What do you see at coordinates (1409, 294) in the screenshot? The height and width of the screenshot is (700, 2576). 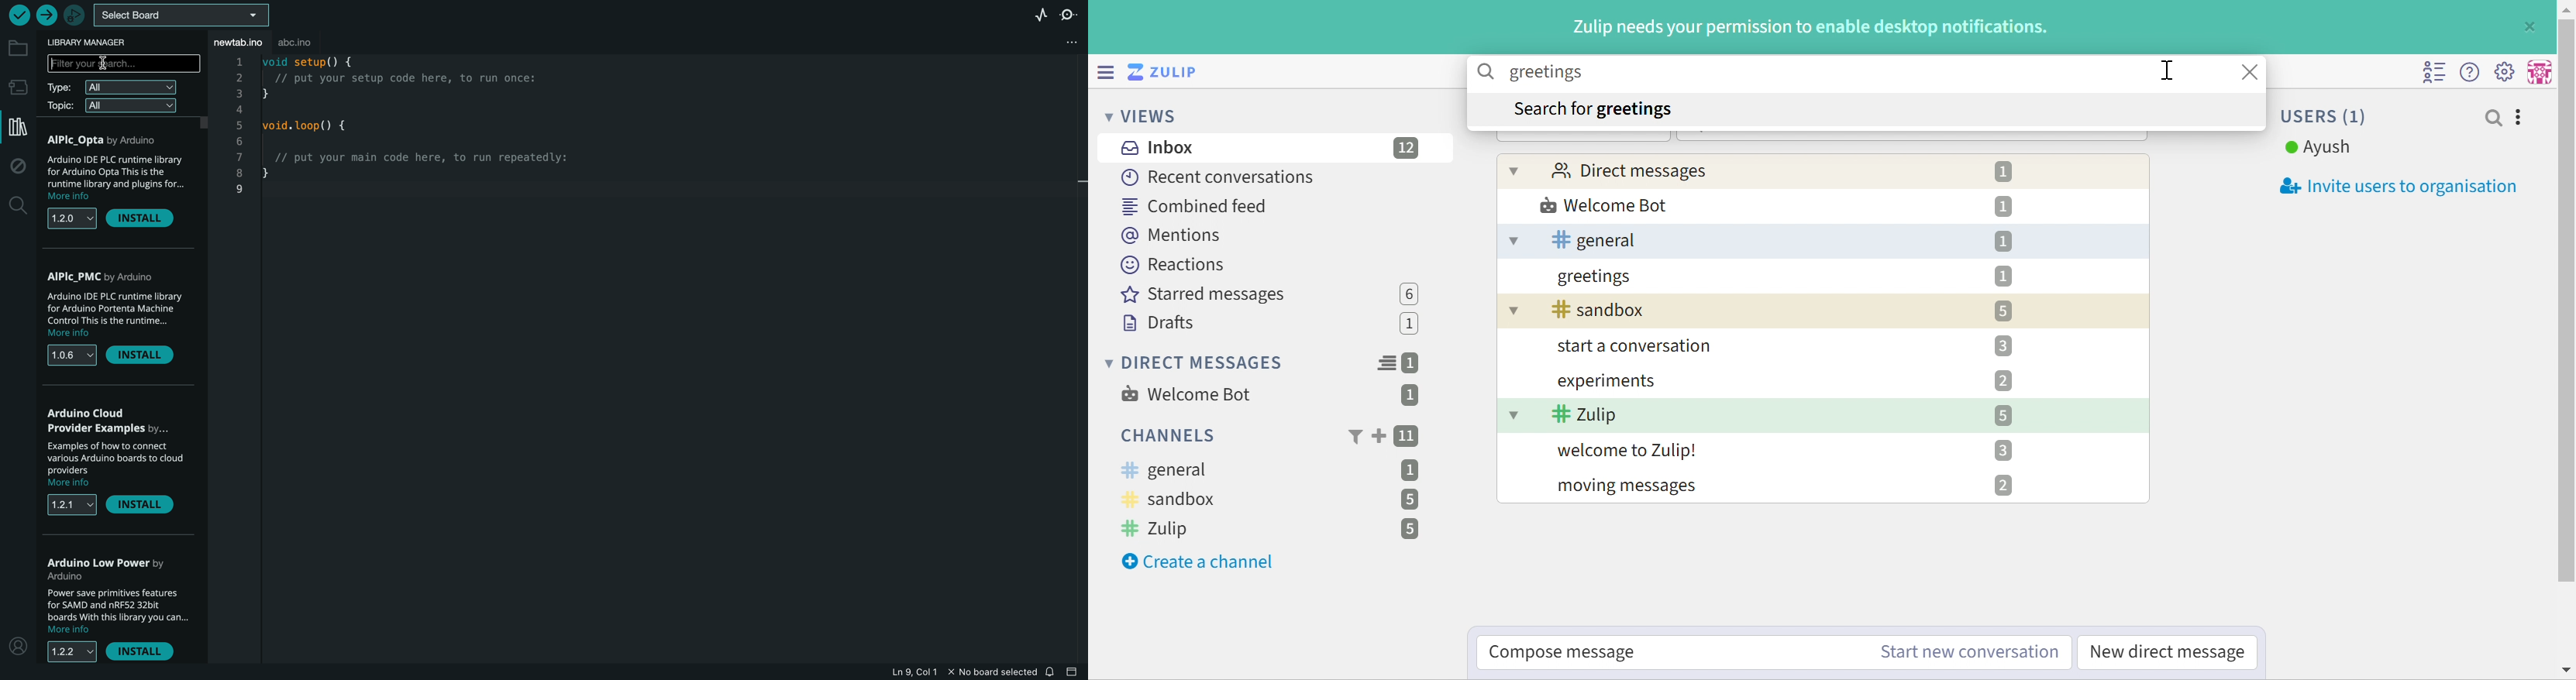 I see `6` at bounding box center [1409, 294].